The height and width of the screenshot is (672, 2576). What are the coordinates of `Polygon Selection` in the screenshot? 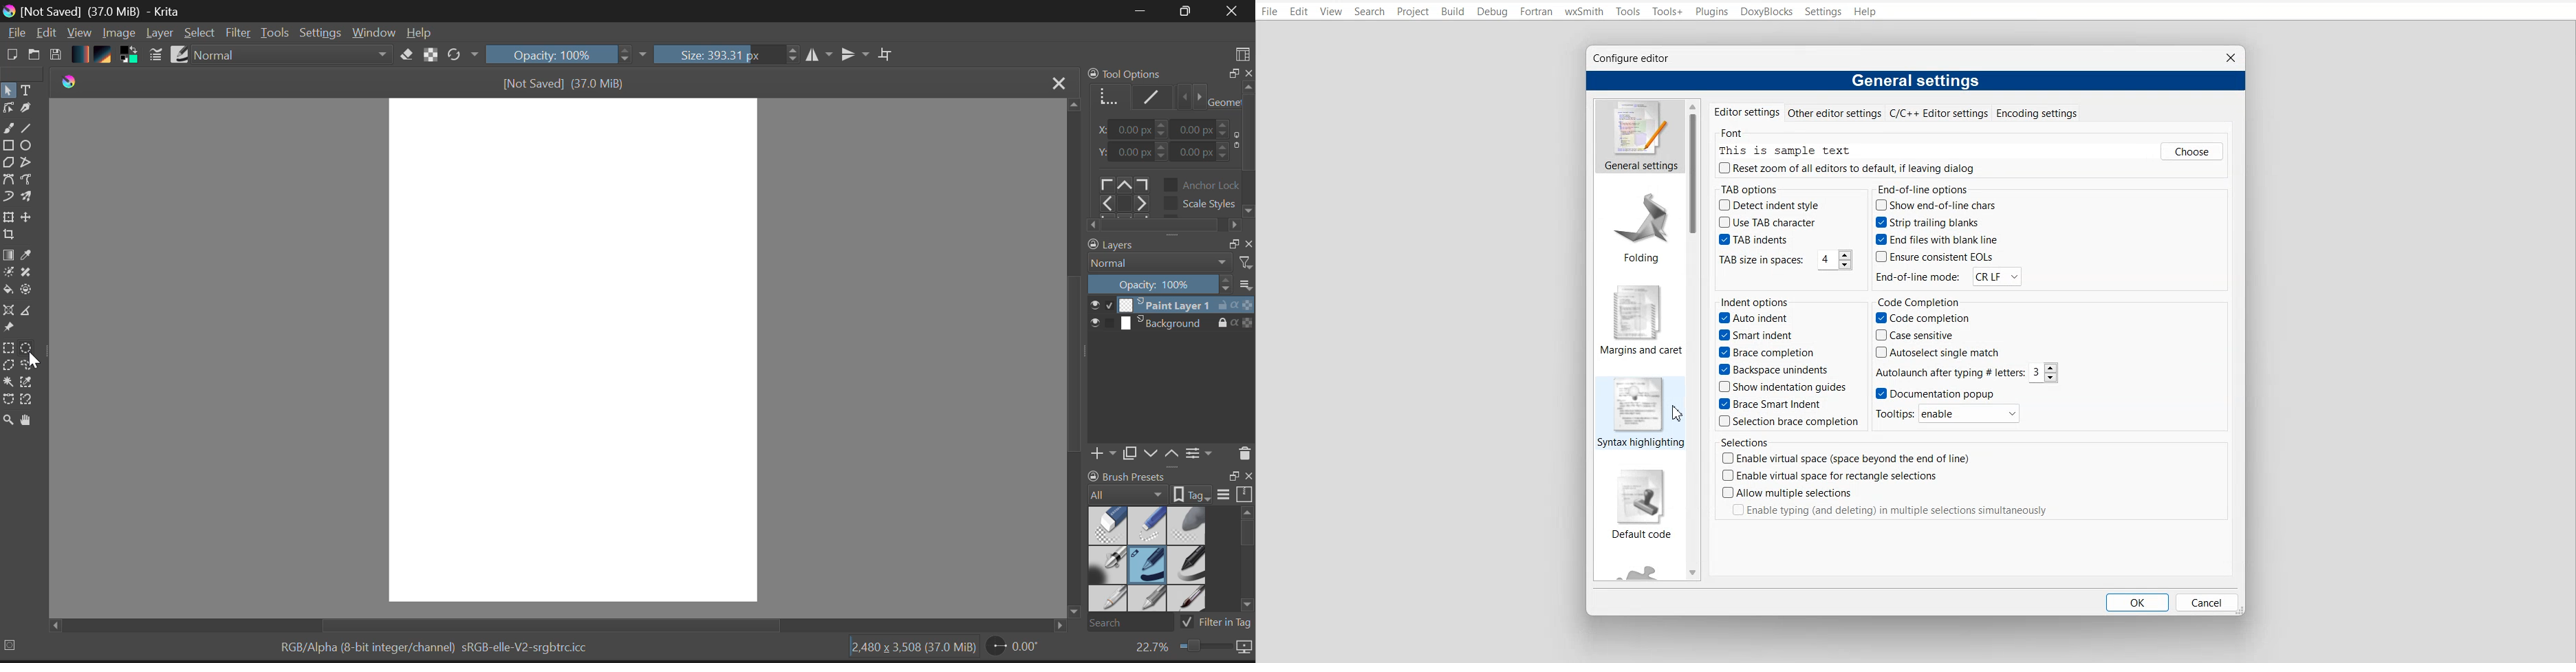 It's located at (10, 367).